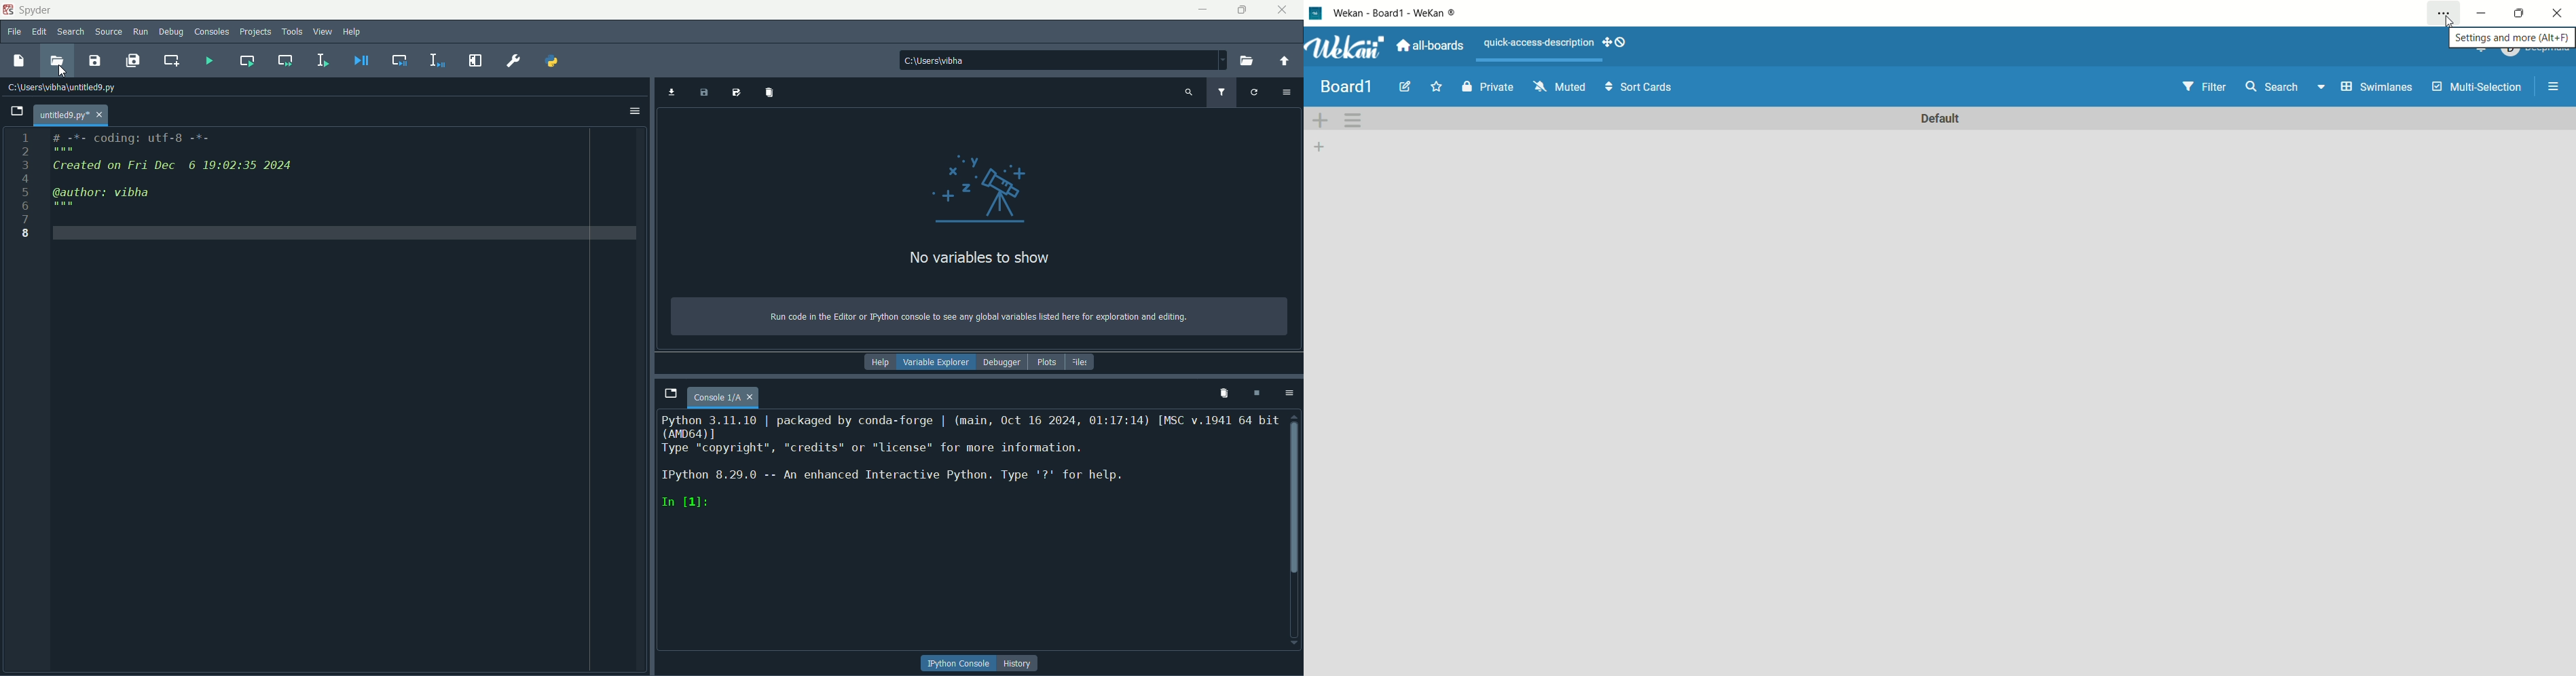 This screenshot has height=700, width=2576. What do you see at coordinates (705, 93) in the screenshot?
I see `save data` at bounding box center [705, 93].